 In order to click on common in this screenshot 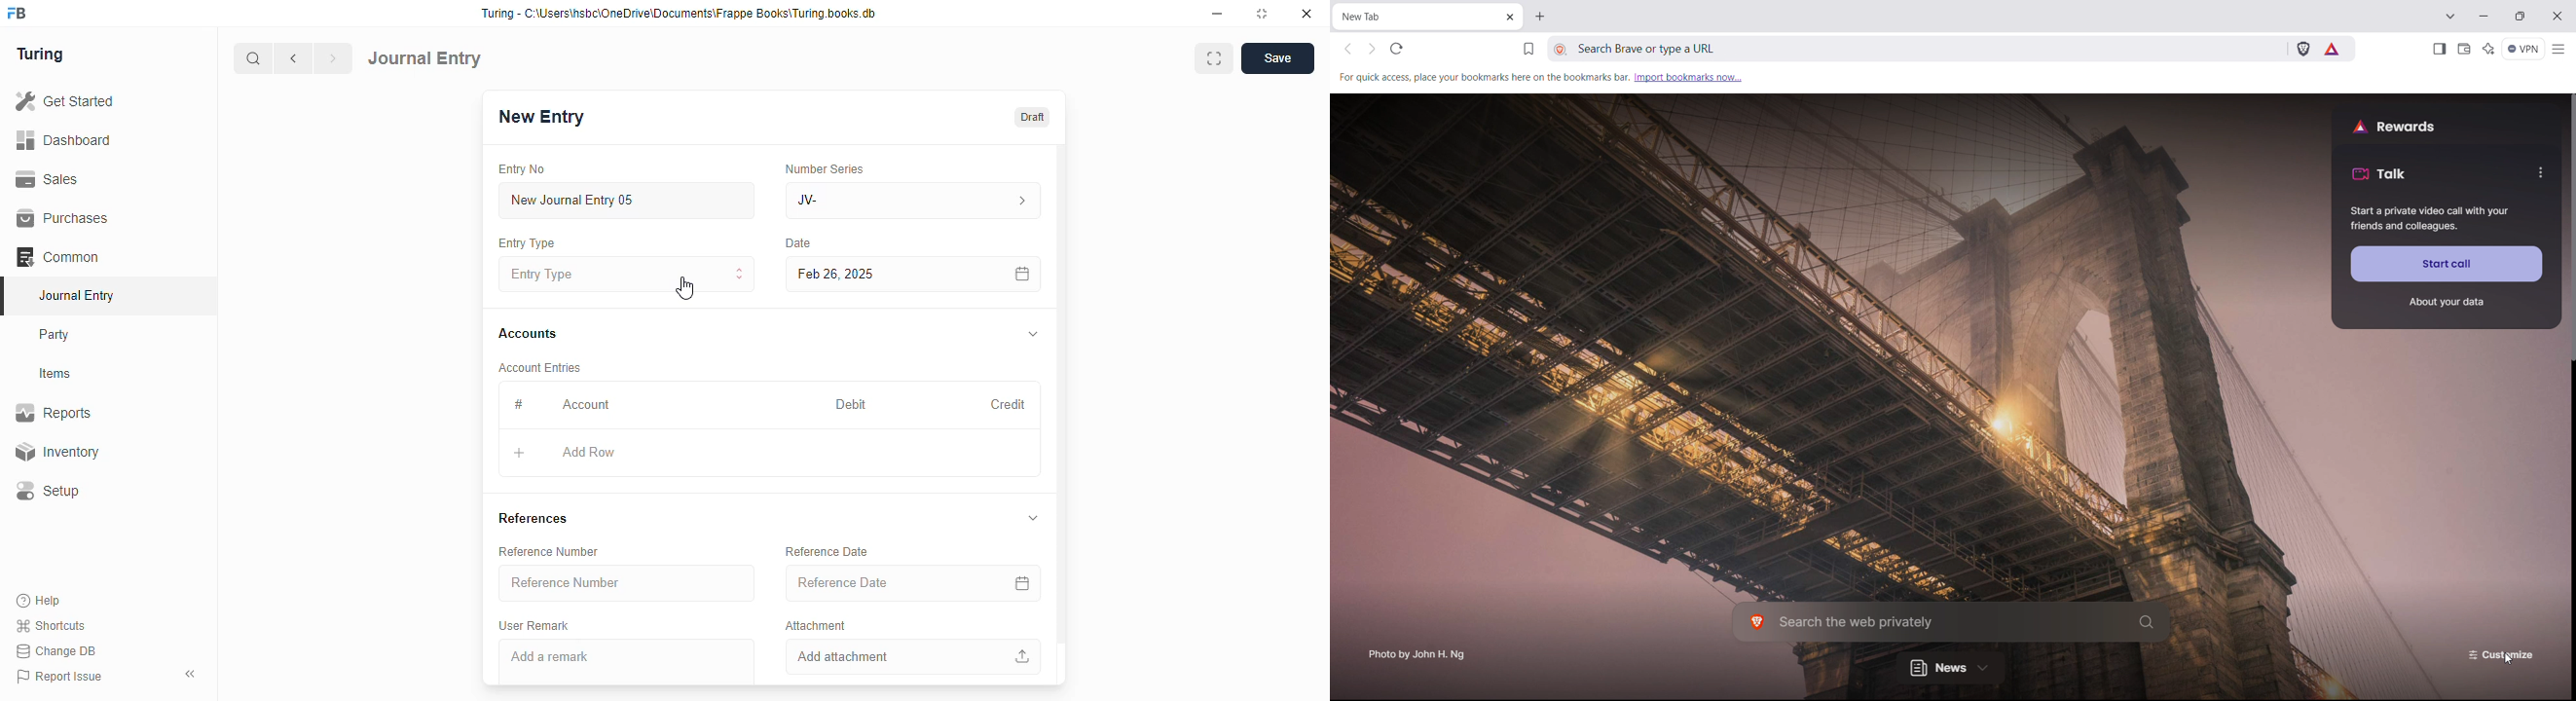, I will do `click(59, 257)`.